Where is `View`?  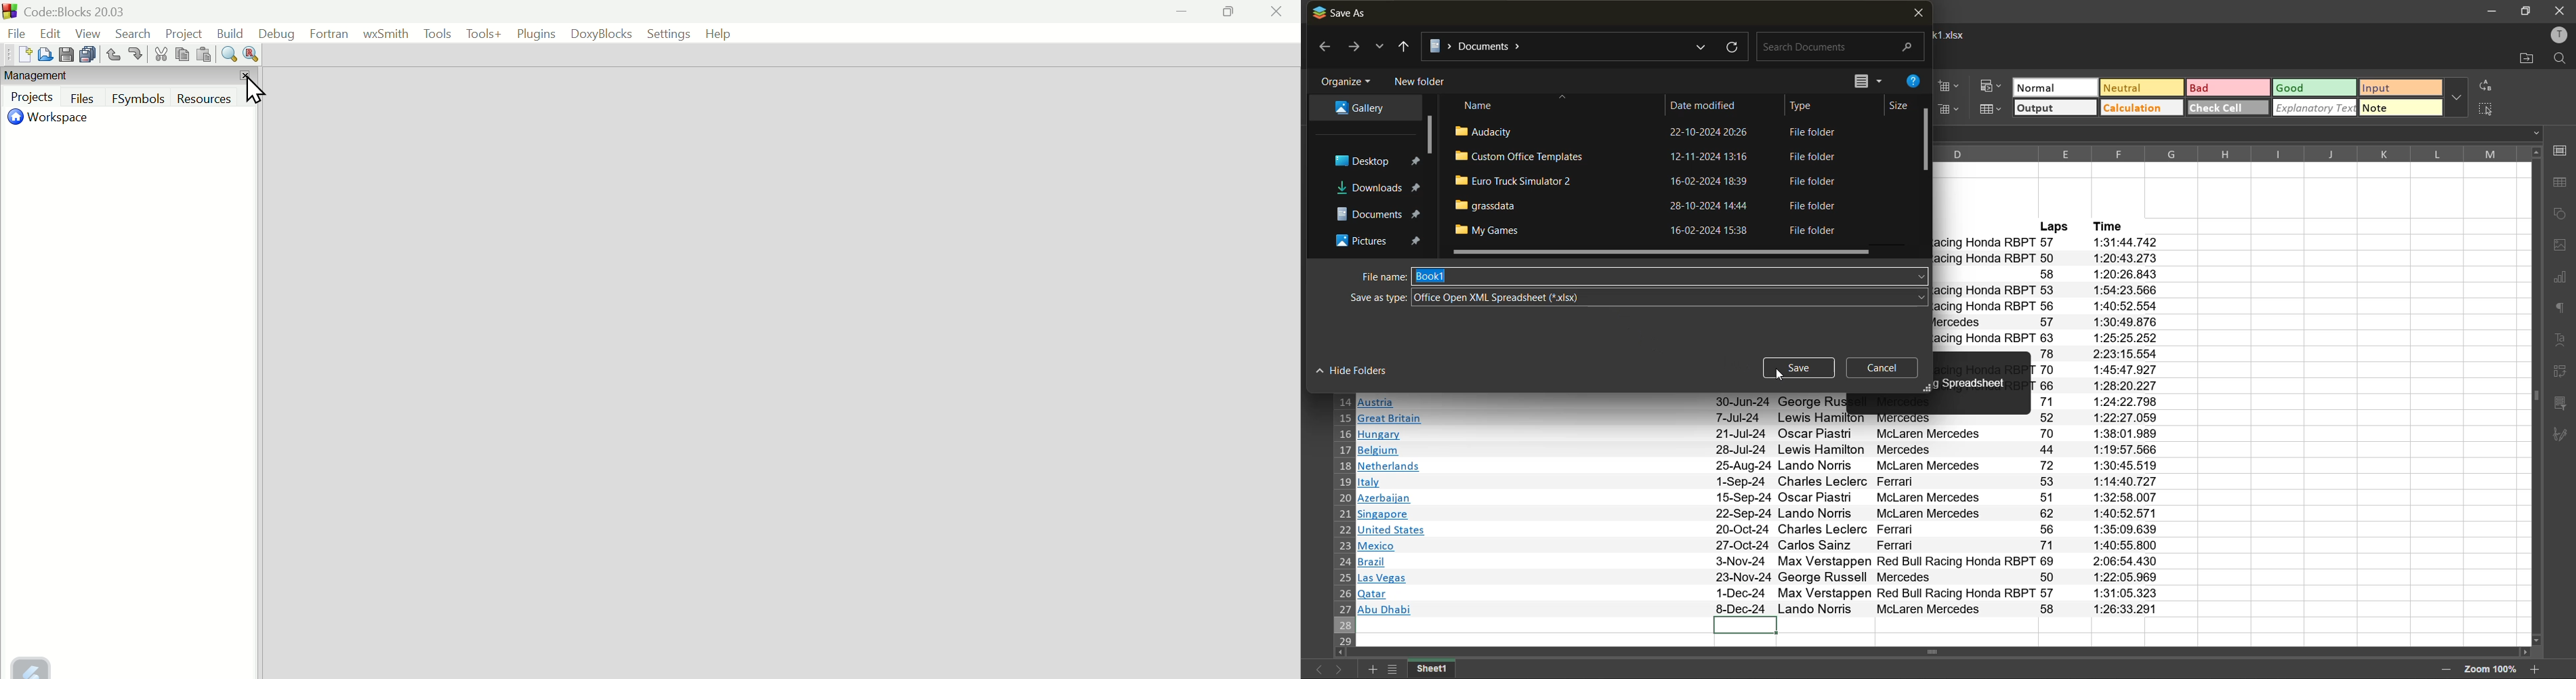 View is located at coordinates (89, 33).